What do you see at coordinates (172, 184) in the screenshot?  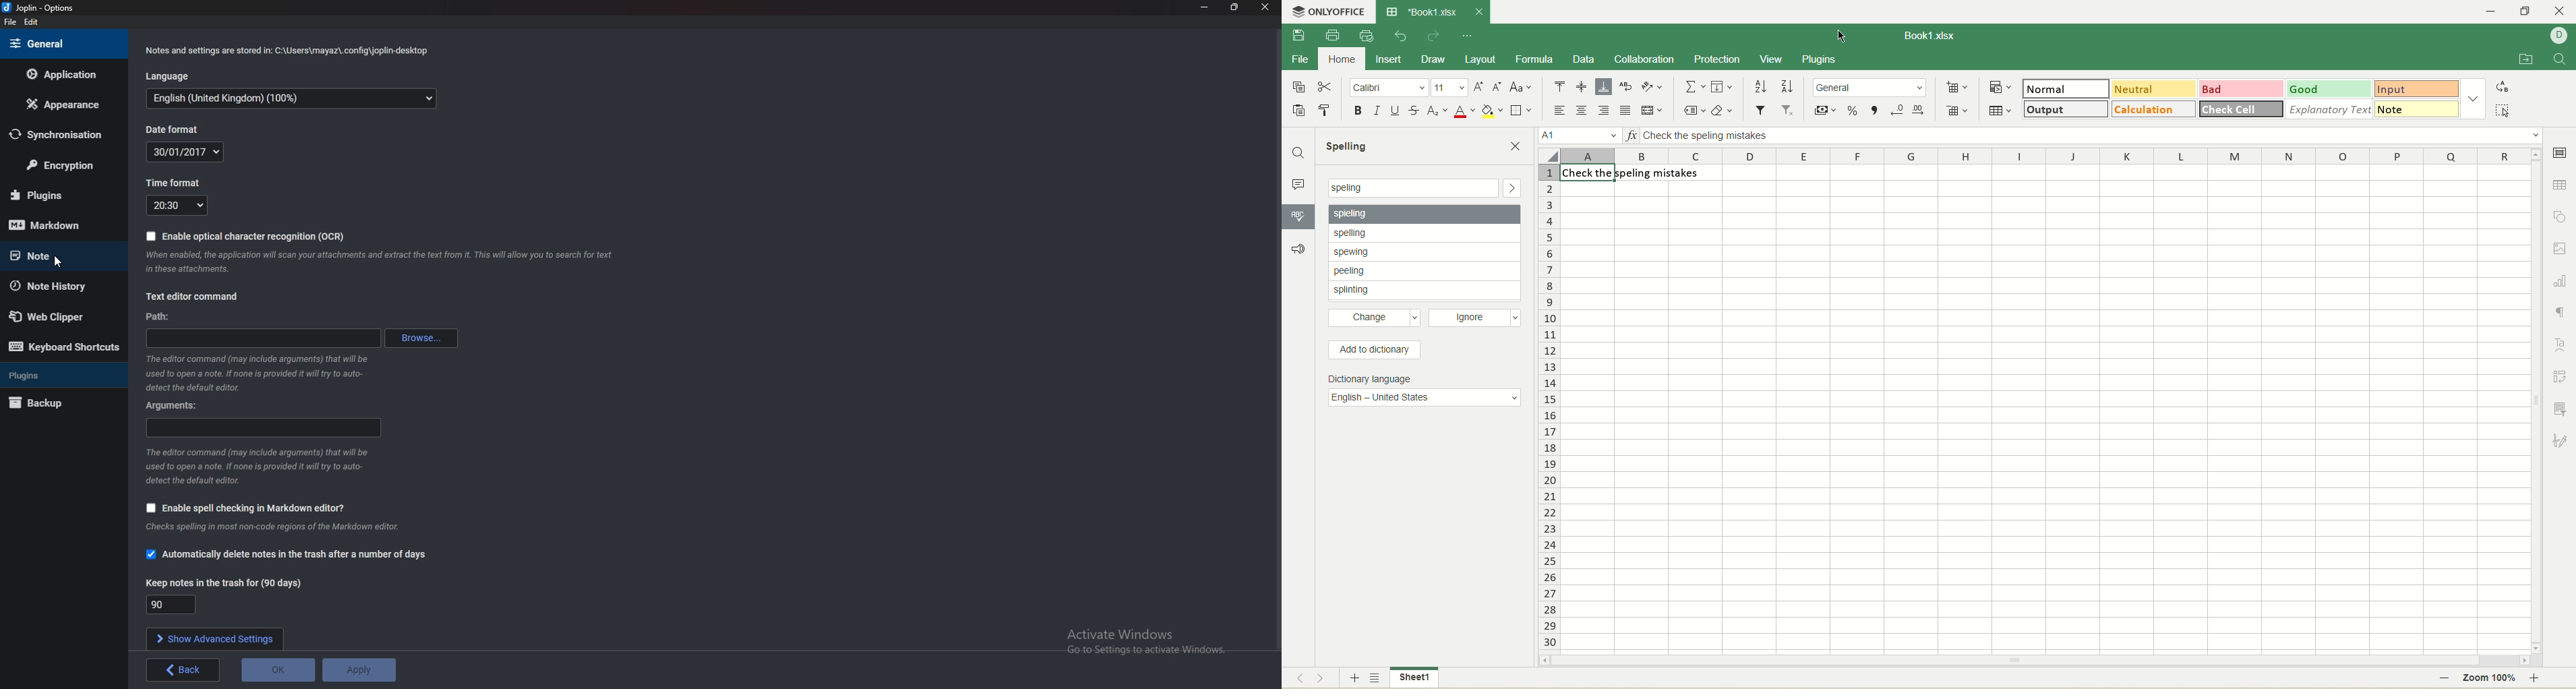 I see `Time forMat` at bounding box center [172, 184].